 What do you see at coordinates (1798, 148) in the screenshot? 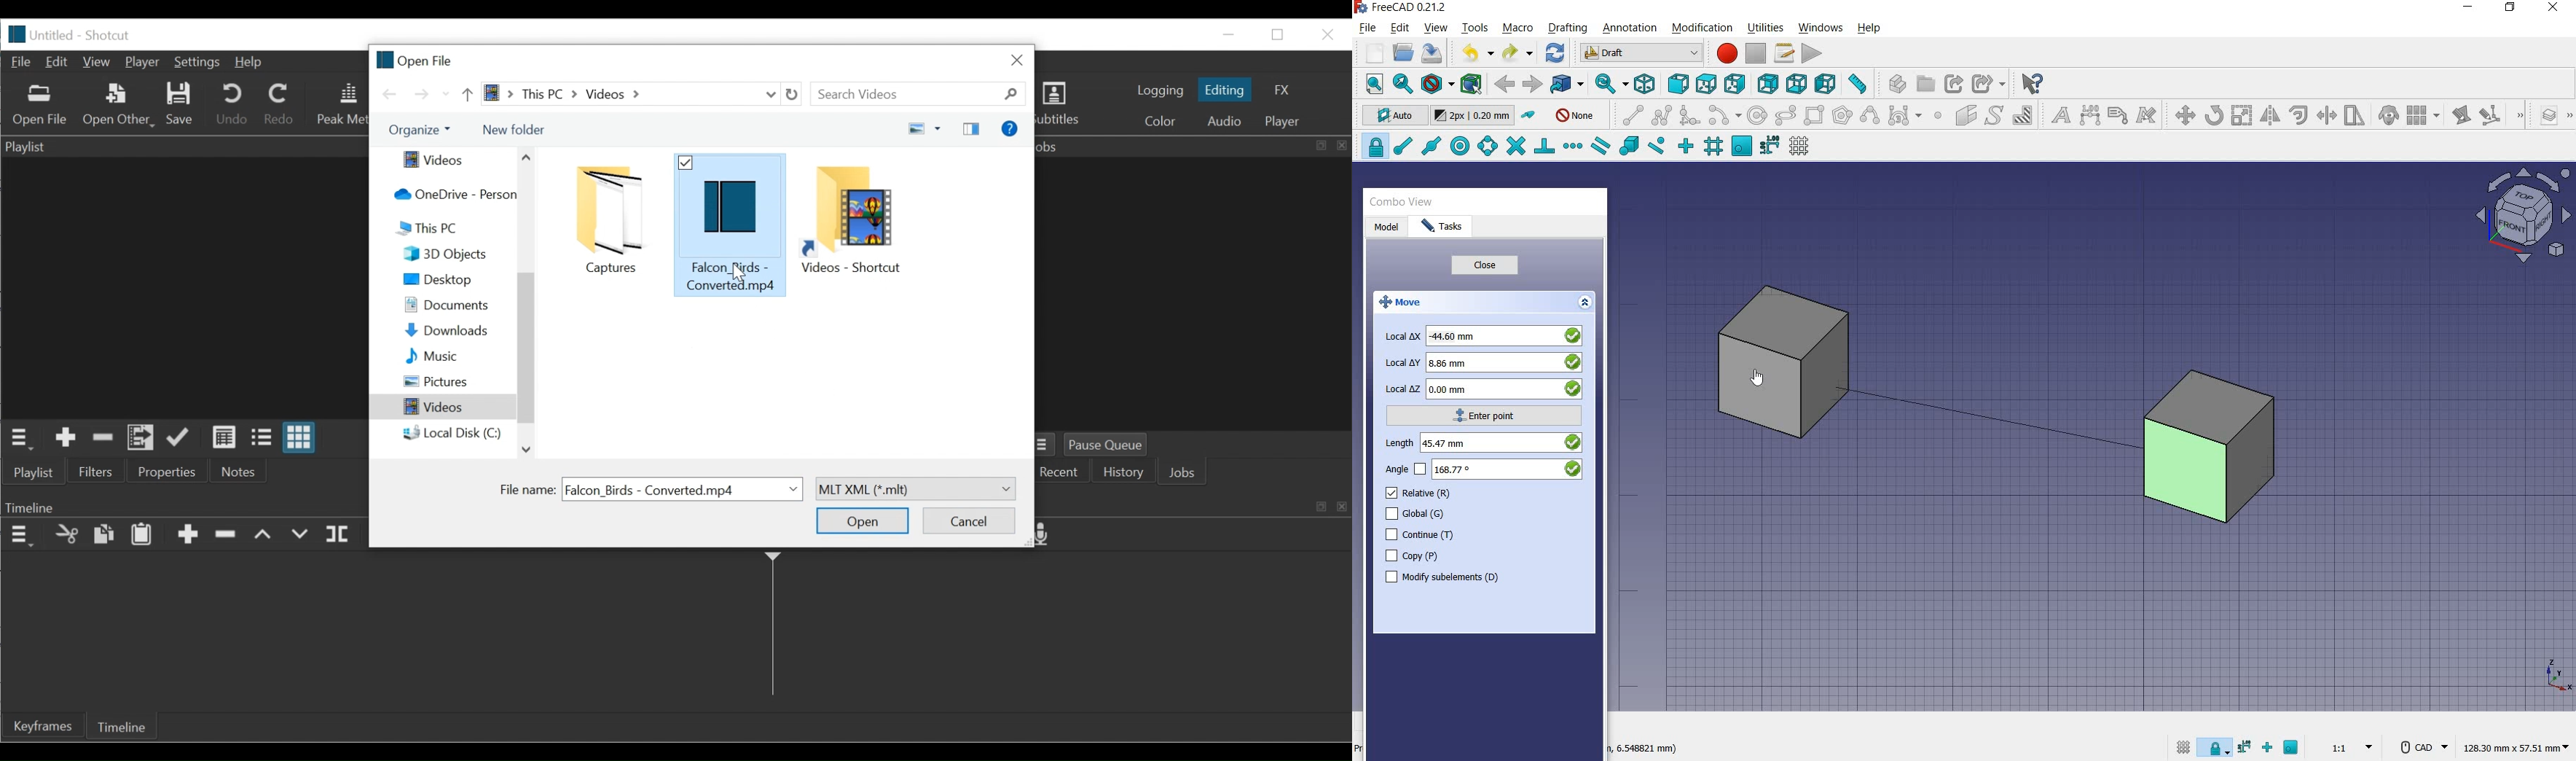
I see `toggle grid` at bounding box center [1798, 148].